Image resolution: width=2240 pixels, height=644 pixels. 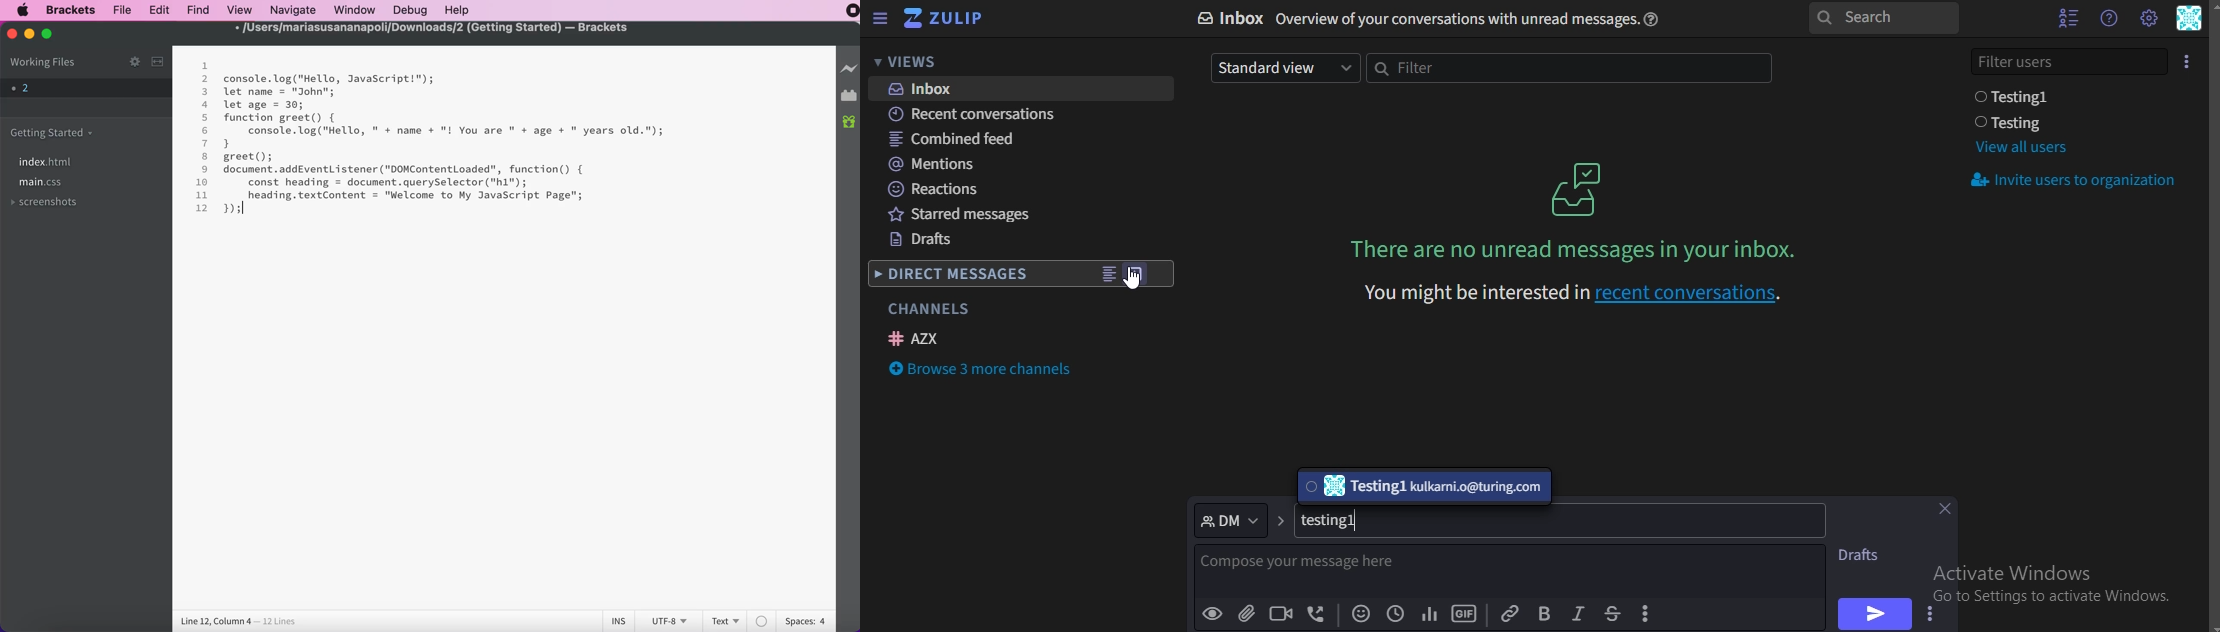 What do you see at coordinates (1611, 613) in the screenshot?
I see `strikethrough` at bounding box center [1611, 613].